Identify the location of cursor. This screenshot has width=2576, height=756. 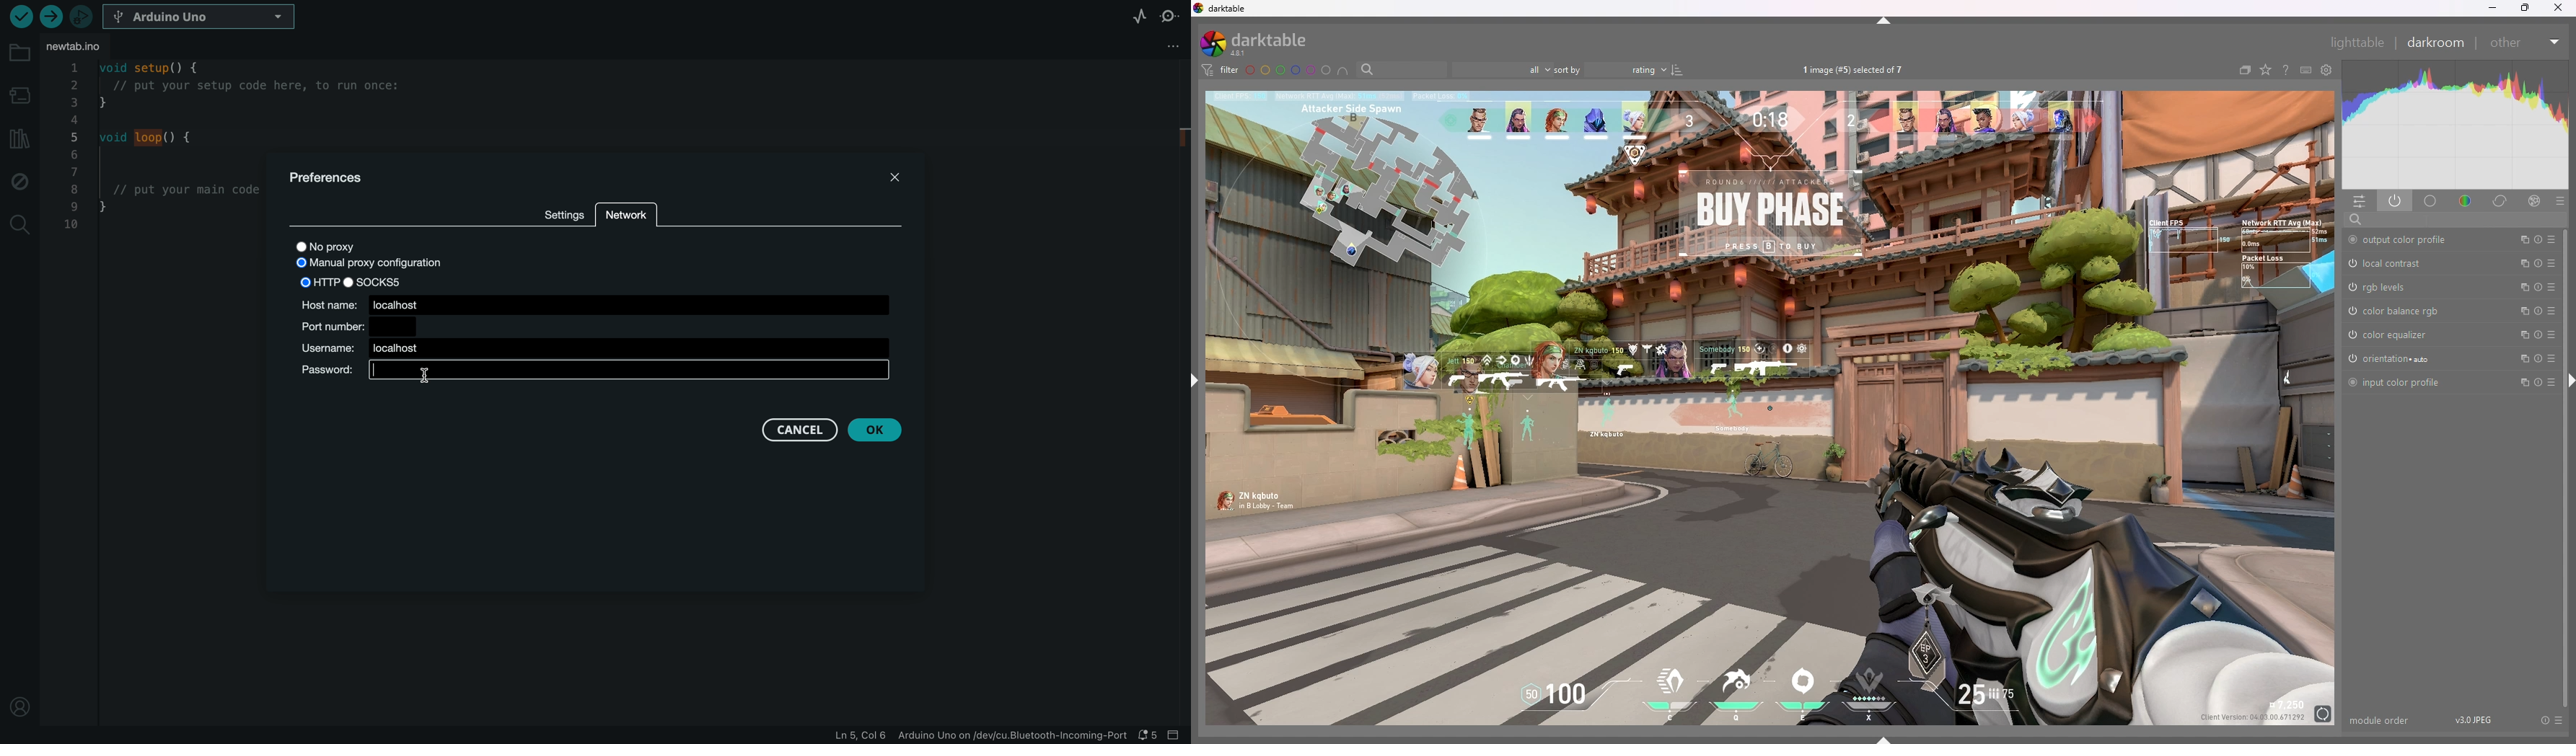
(427, 374).